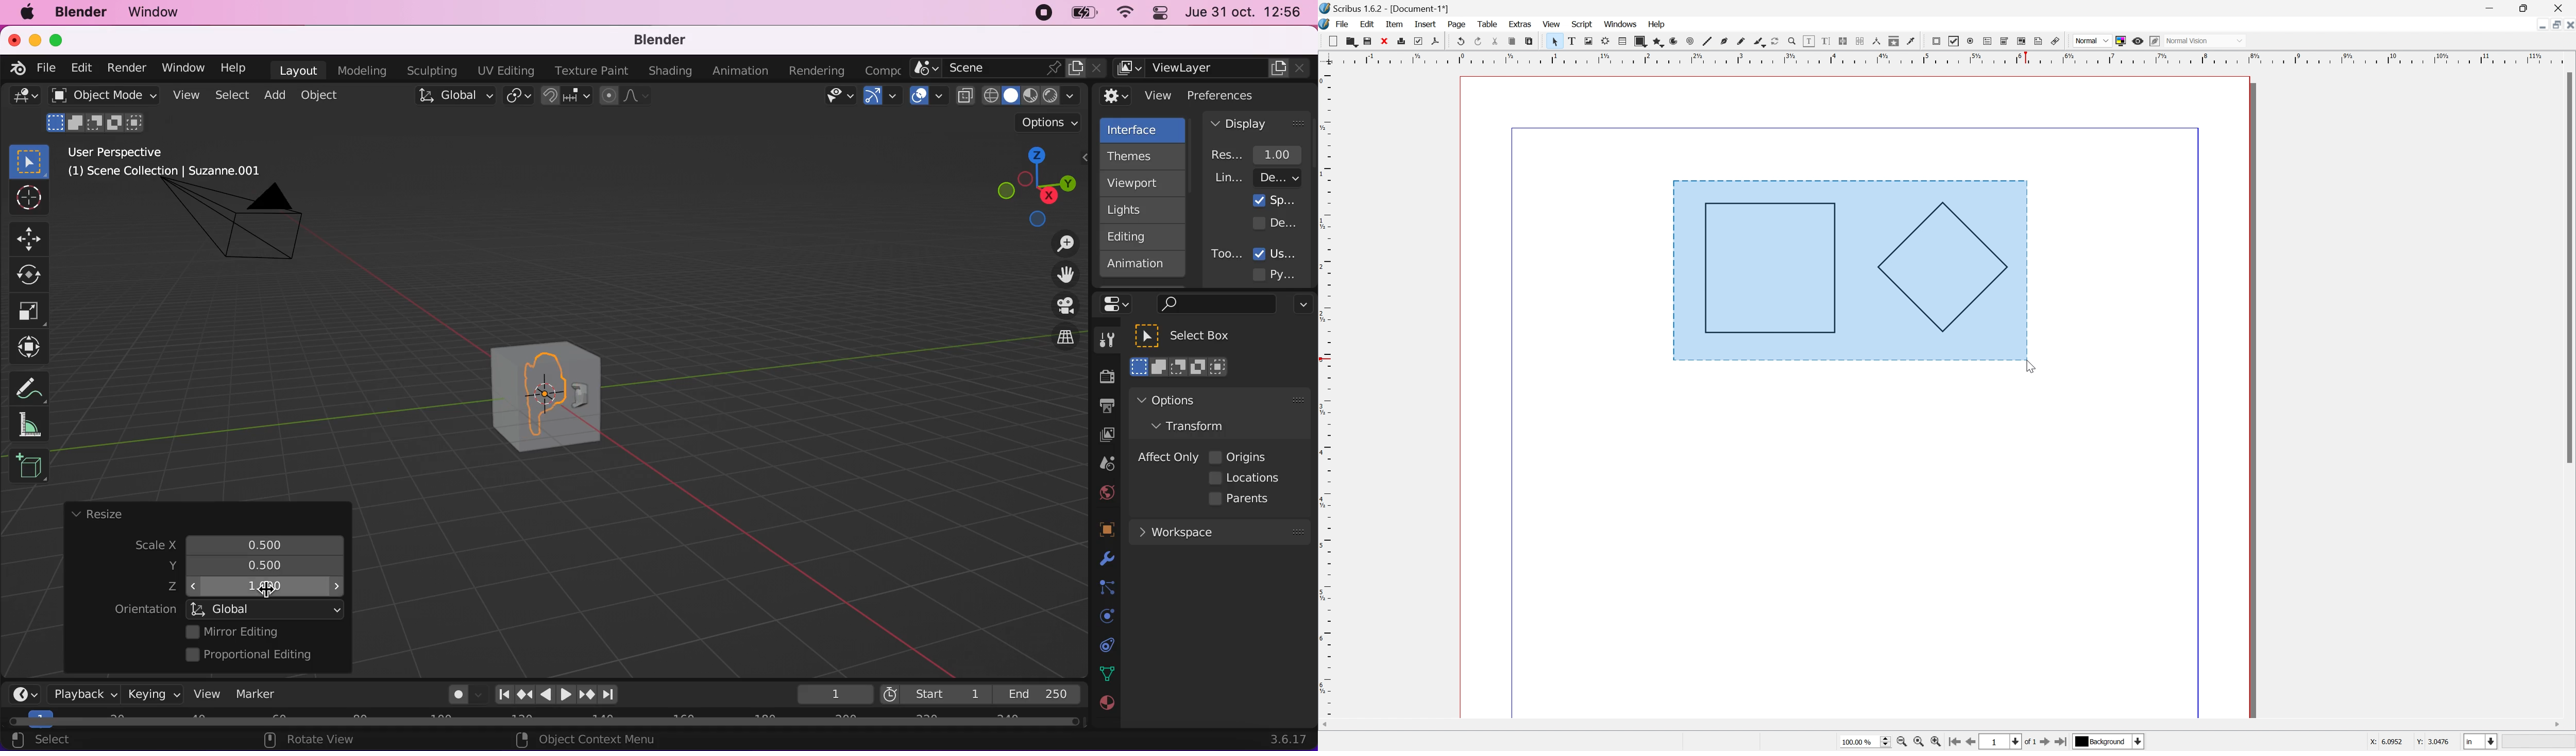  What do you see at coordinates (1416, 38) in the screenshot?
I see `preflight verifier` at bounding box center [1416, 38].